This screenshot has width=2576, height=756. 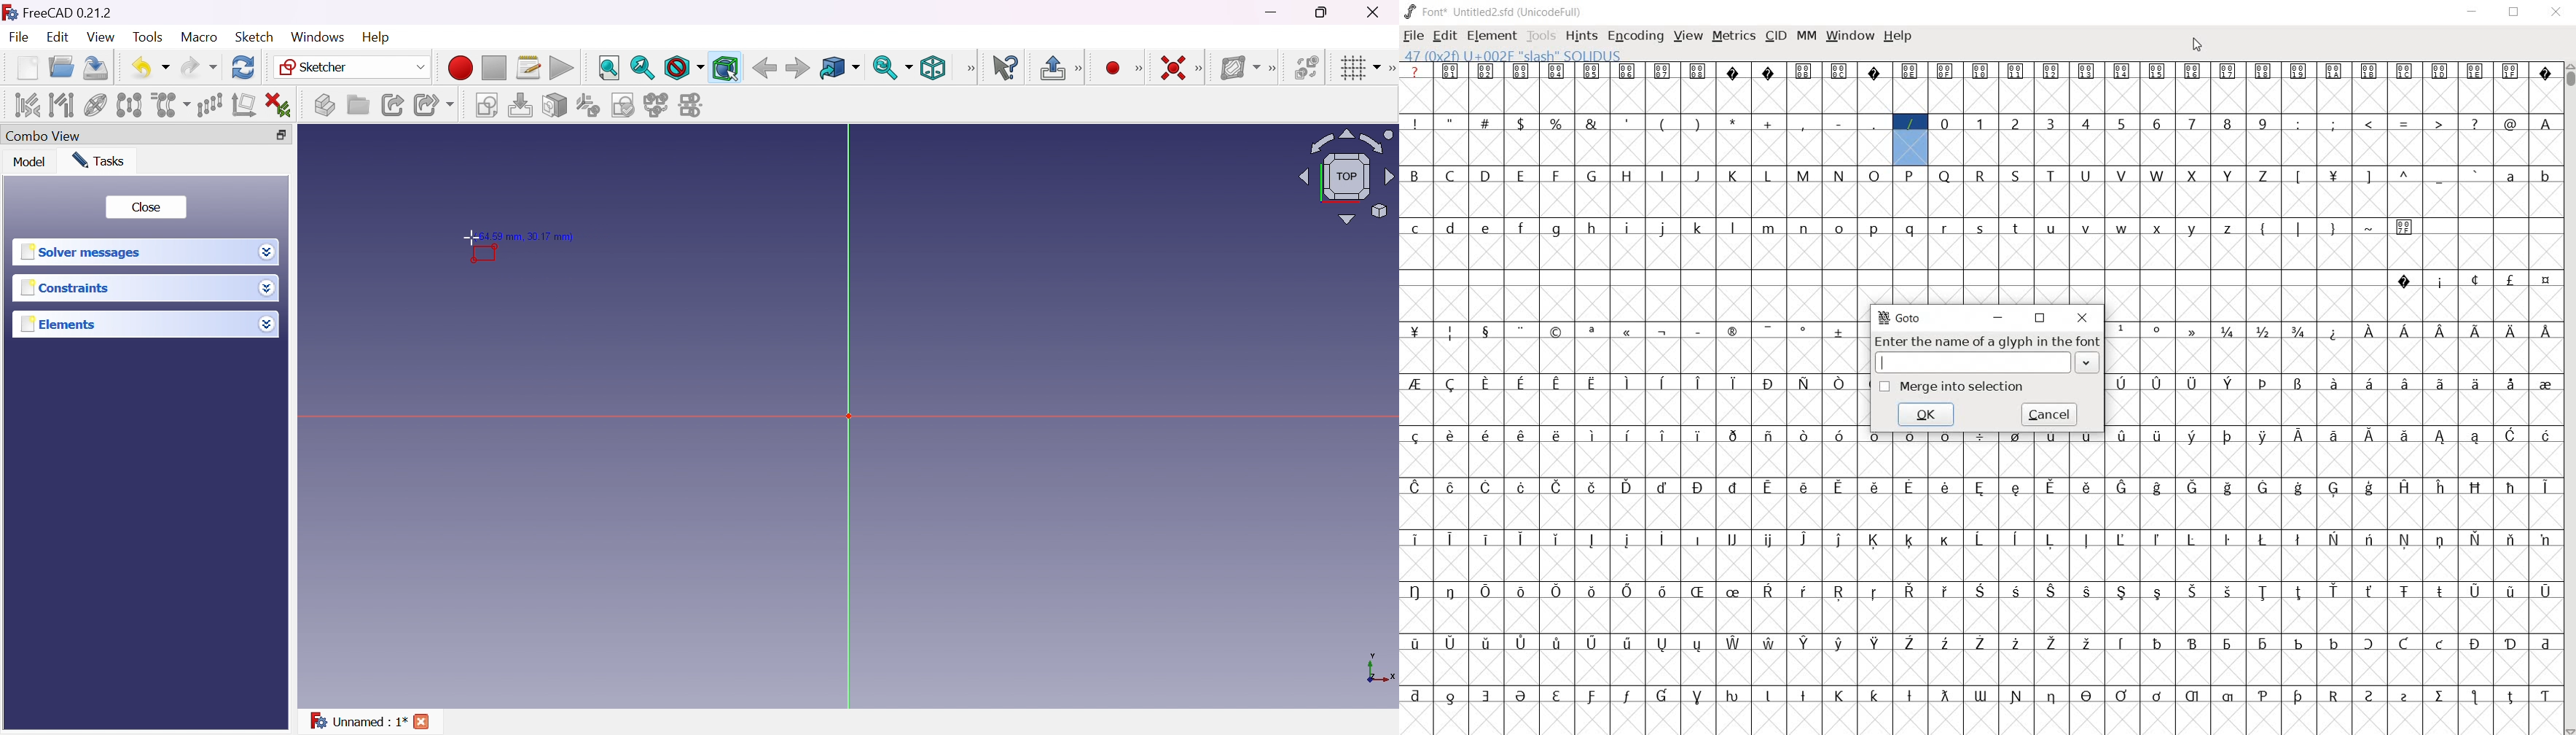 I want to click on glyph, so click(x=2157, y=696).